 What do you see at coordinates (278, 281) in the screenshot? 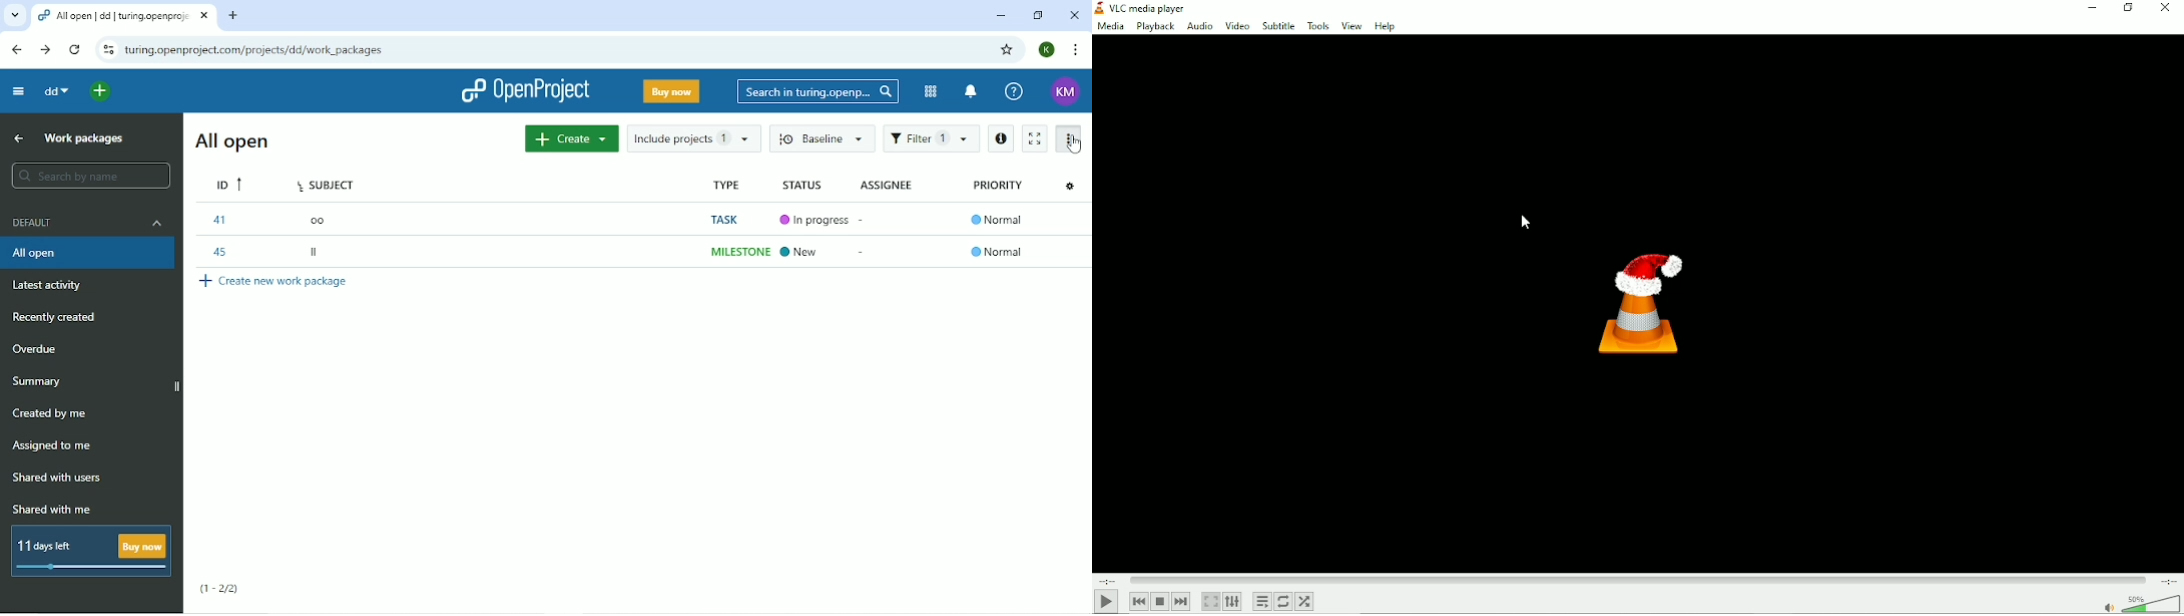
I see `Create new work package` at bounding box center [278, 281].